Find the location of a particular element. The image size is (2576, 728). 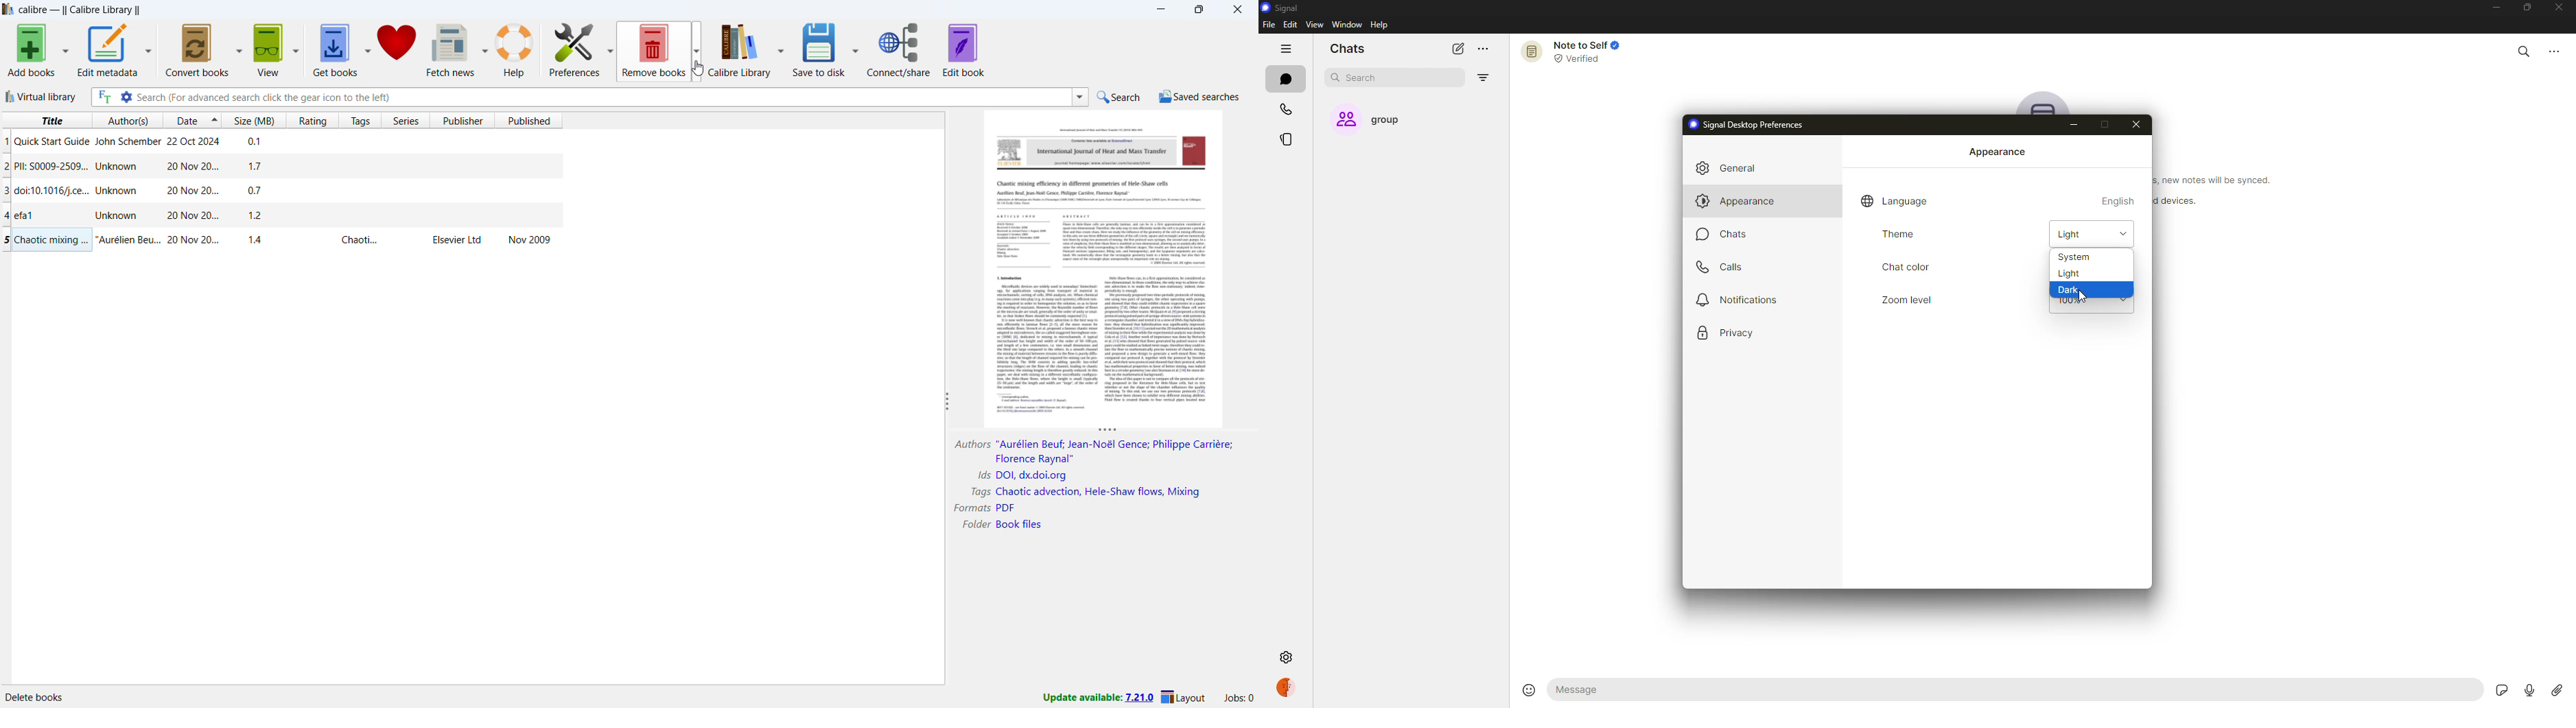

single book entry is located at coordinates (282, 143).